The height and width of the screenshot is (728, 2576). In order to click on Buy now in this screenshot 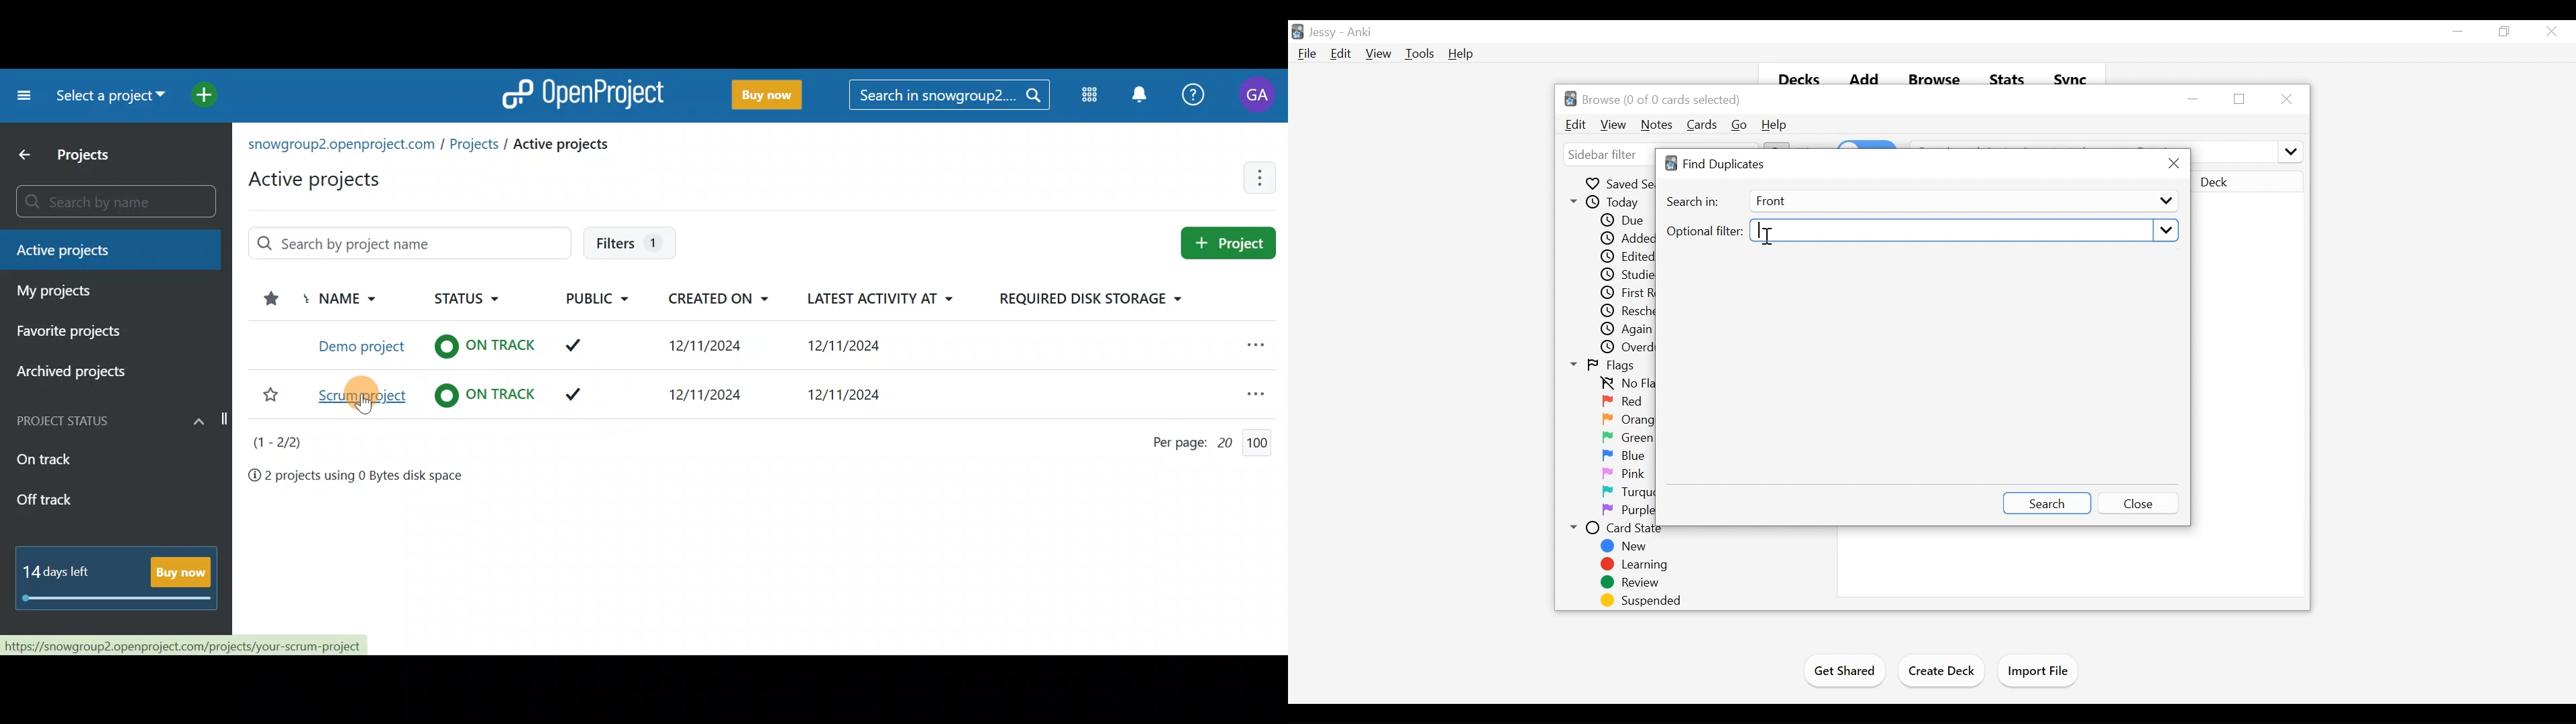, I will do `click(122, 581)`.